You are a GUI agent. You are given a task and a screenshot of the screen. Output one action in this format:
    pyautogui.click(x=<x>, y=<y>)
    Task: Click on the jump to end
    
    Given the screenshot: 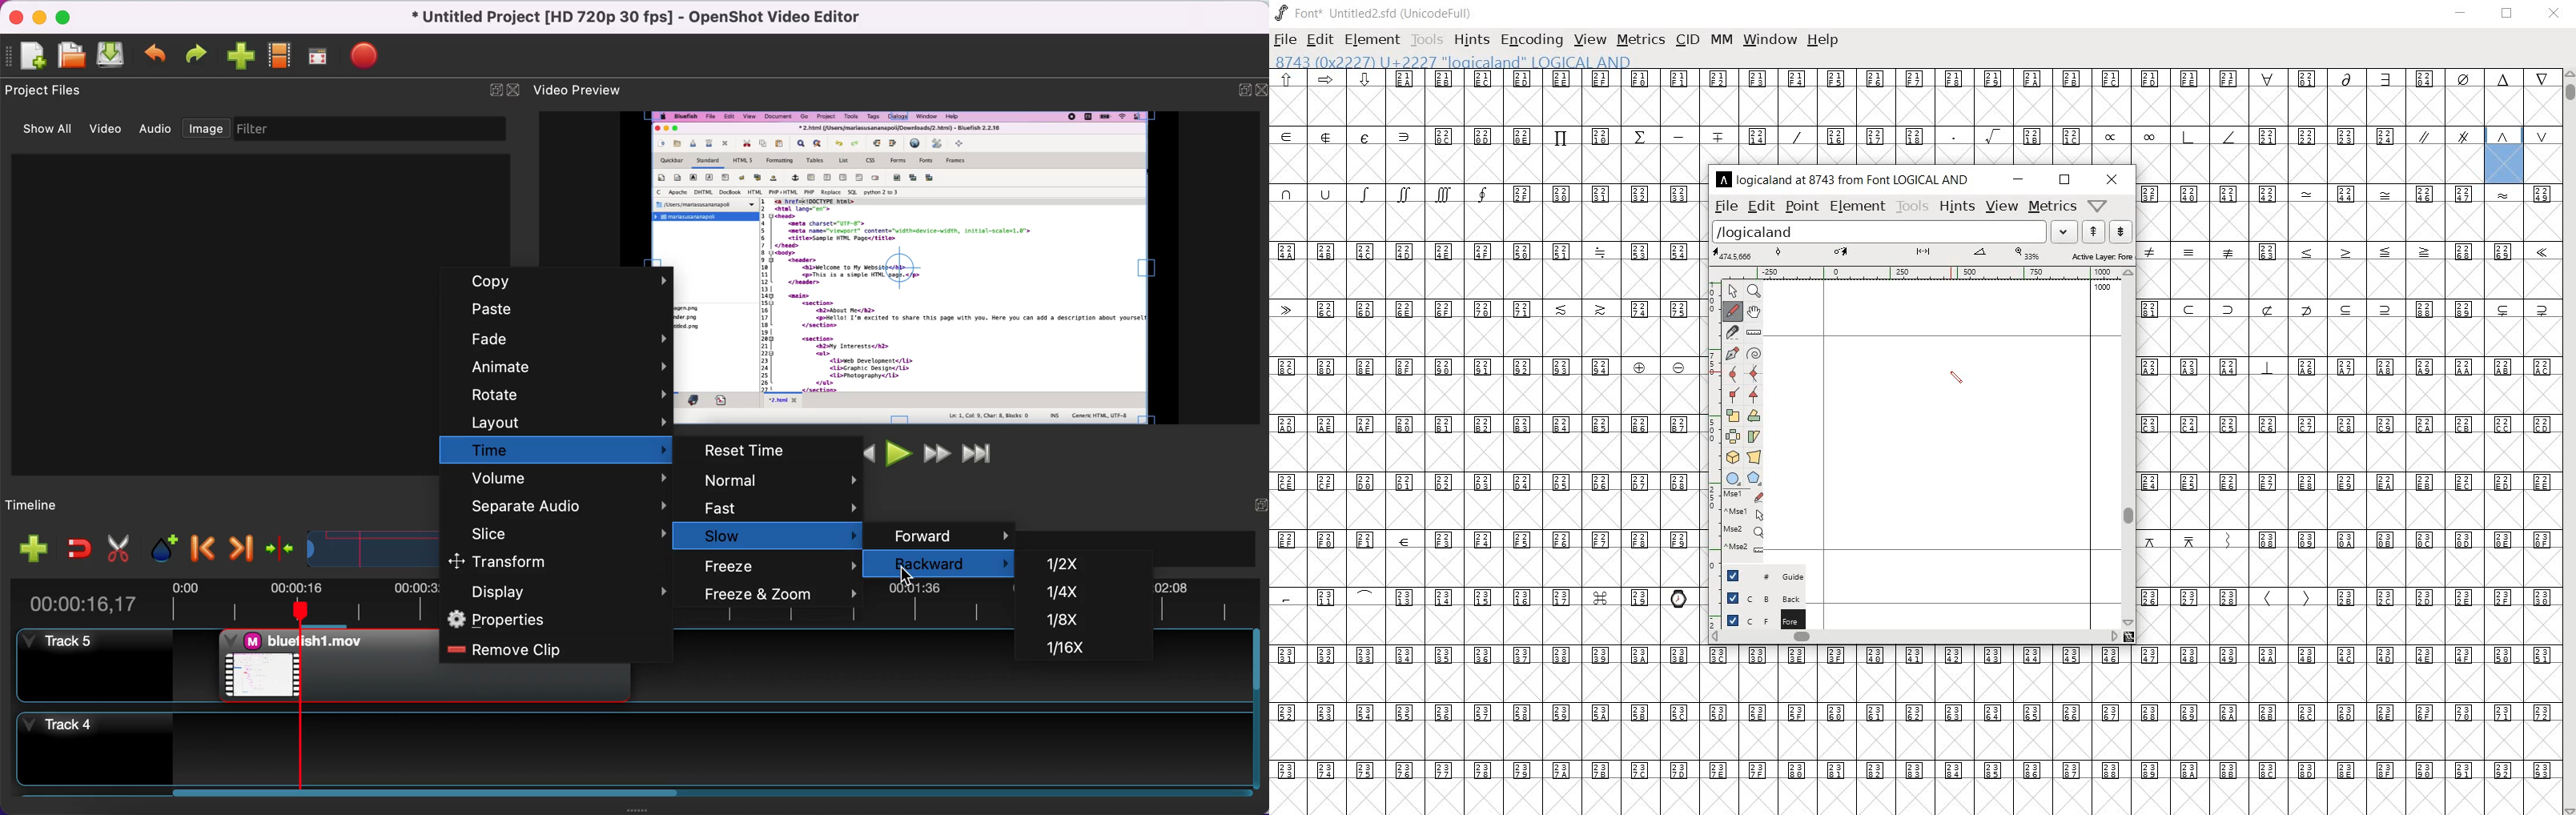 What is the action you would take?
    pyautogui.click(x=977, y=452)
    